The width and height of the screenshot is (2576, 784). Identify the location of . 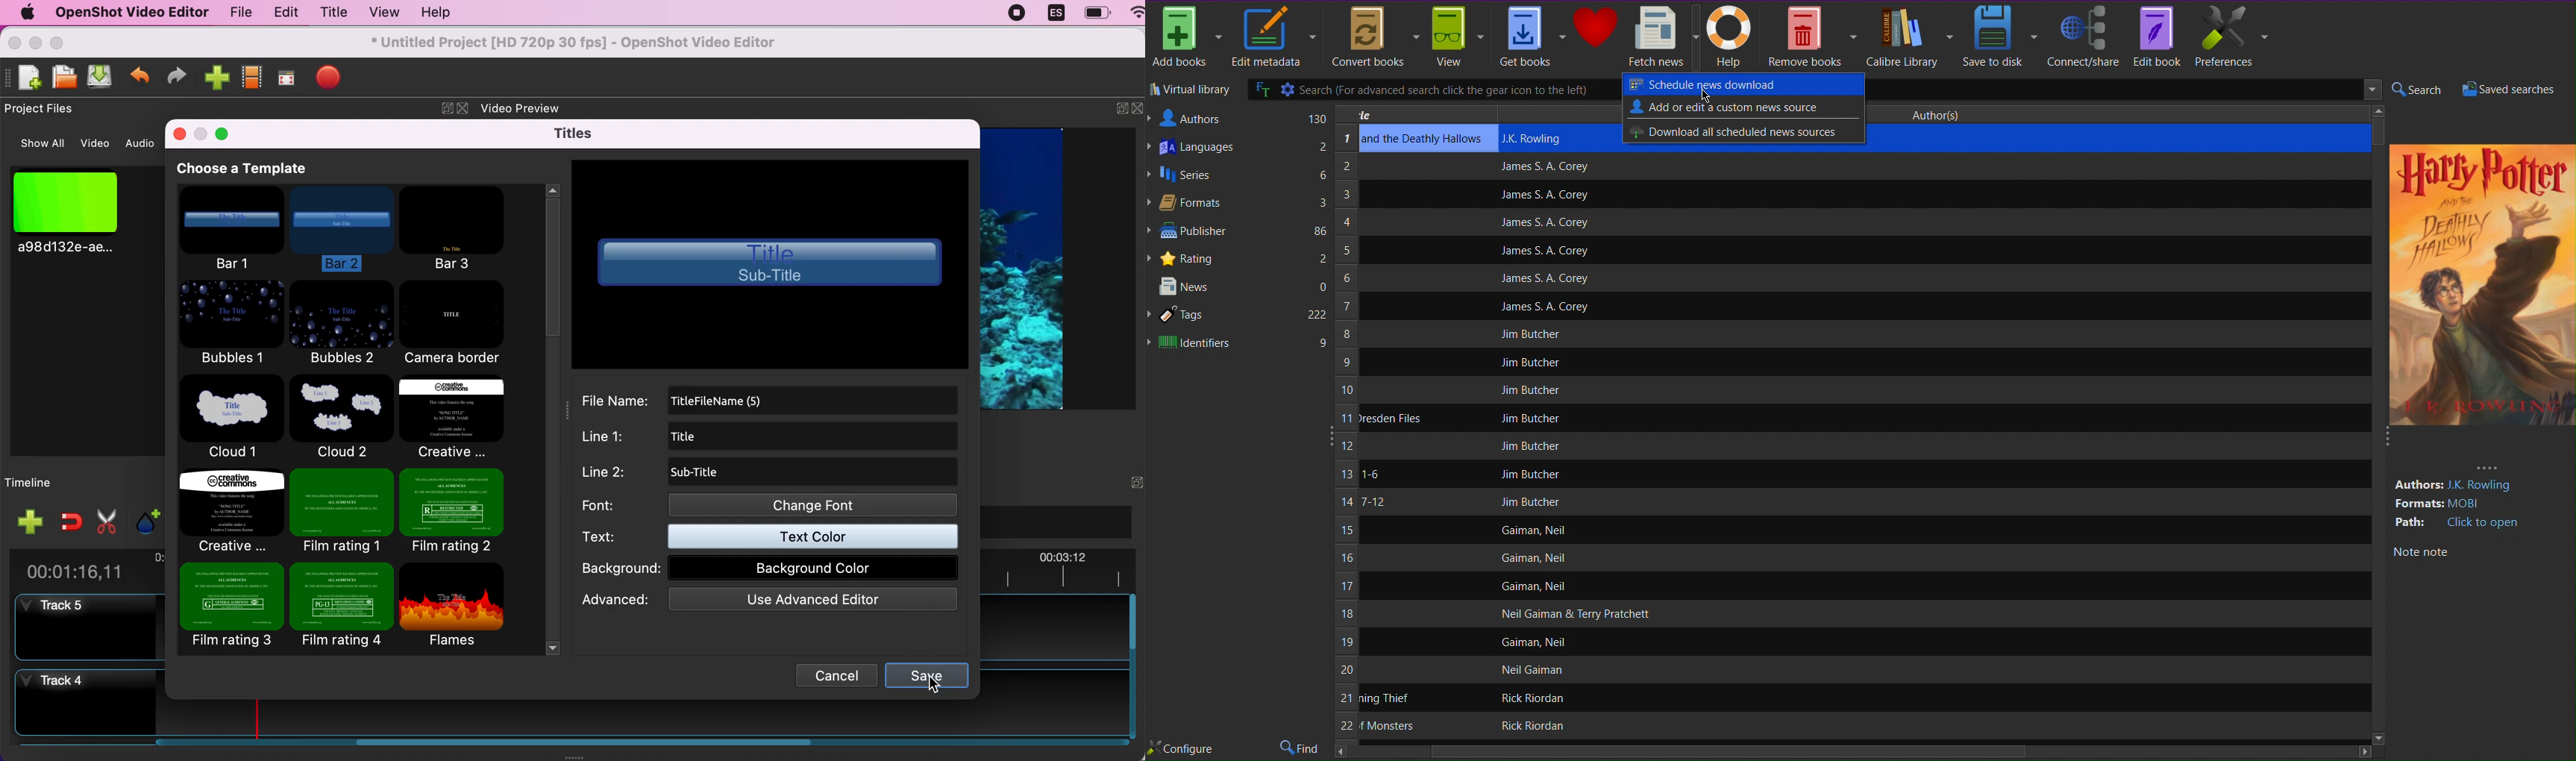
(1366, 114).